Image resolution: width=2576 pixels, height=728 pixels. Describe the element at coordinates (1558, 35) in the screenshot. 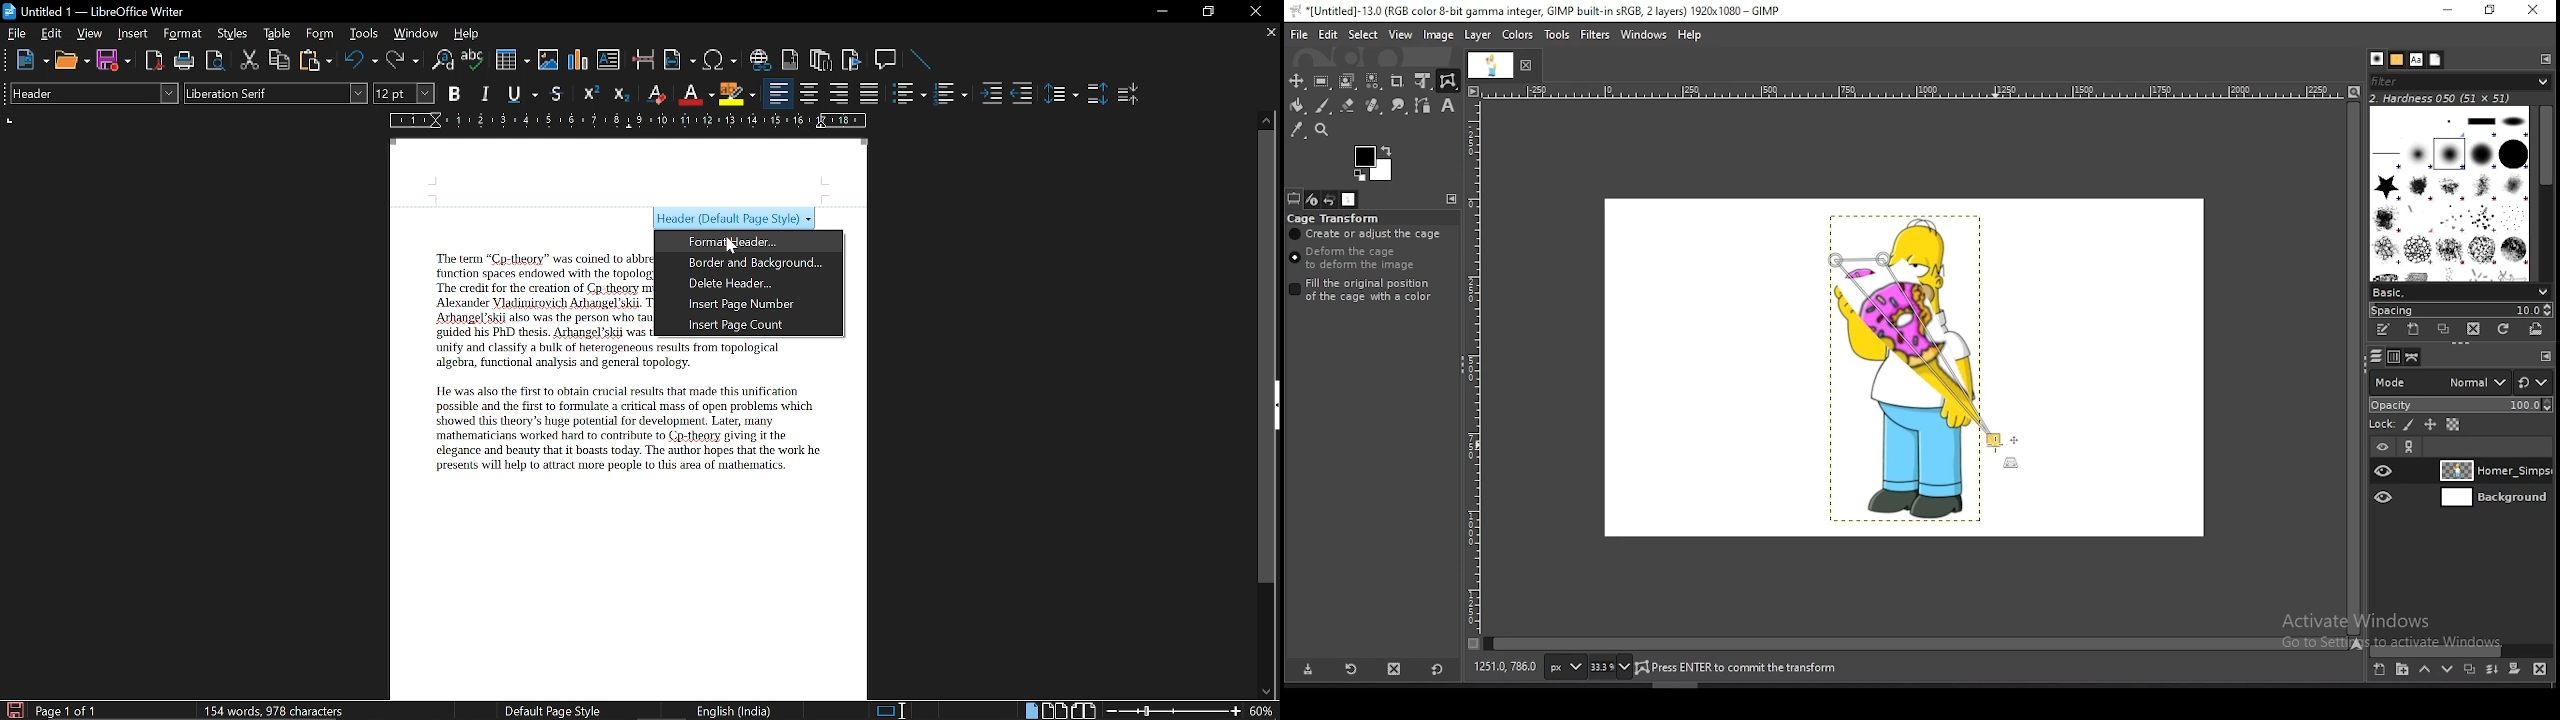

I see `tools` at that location.